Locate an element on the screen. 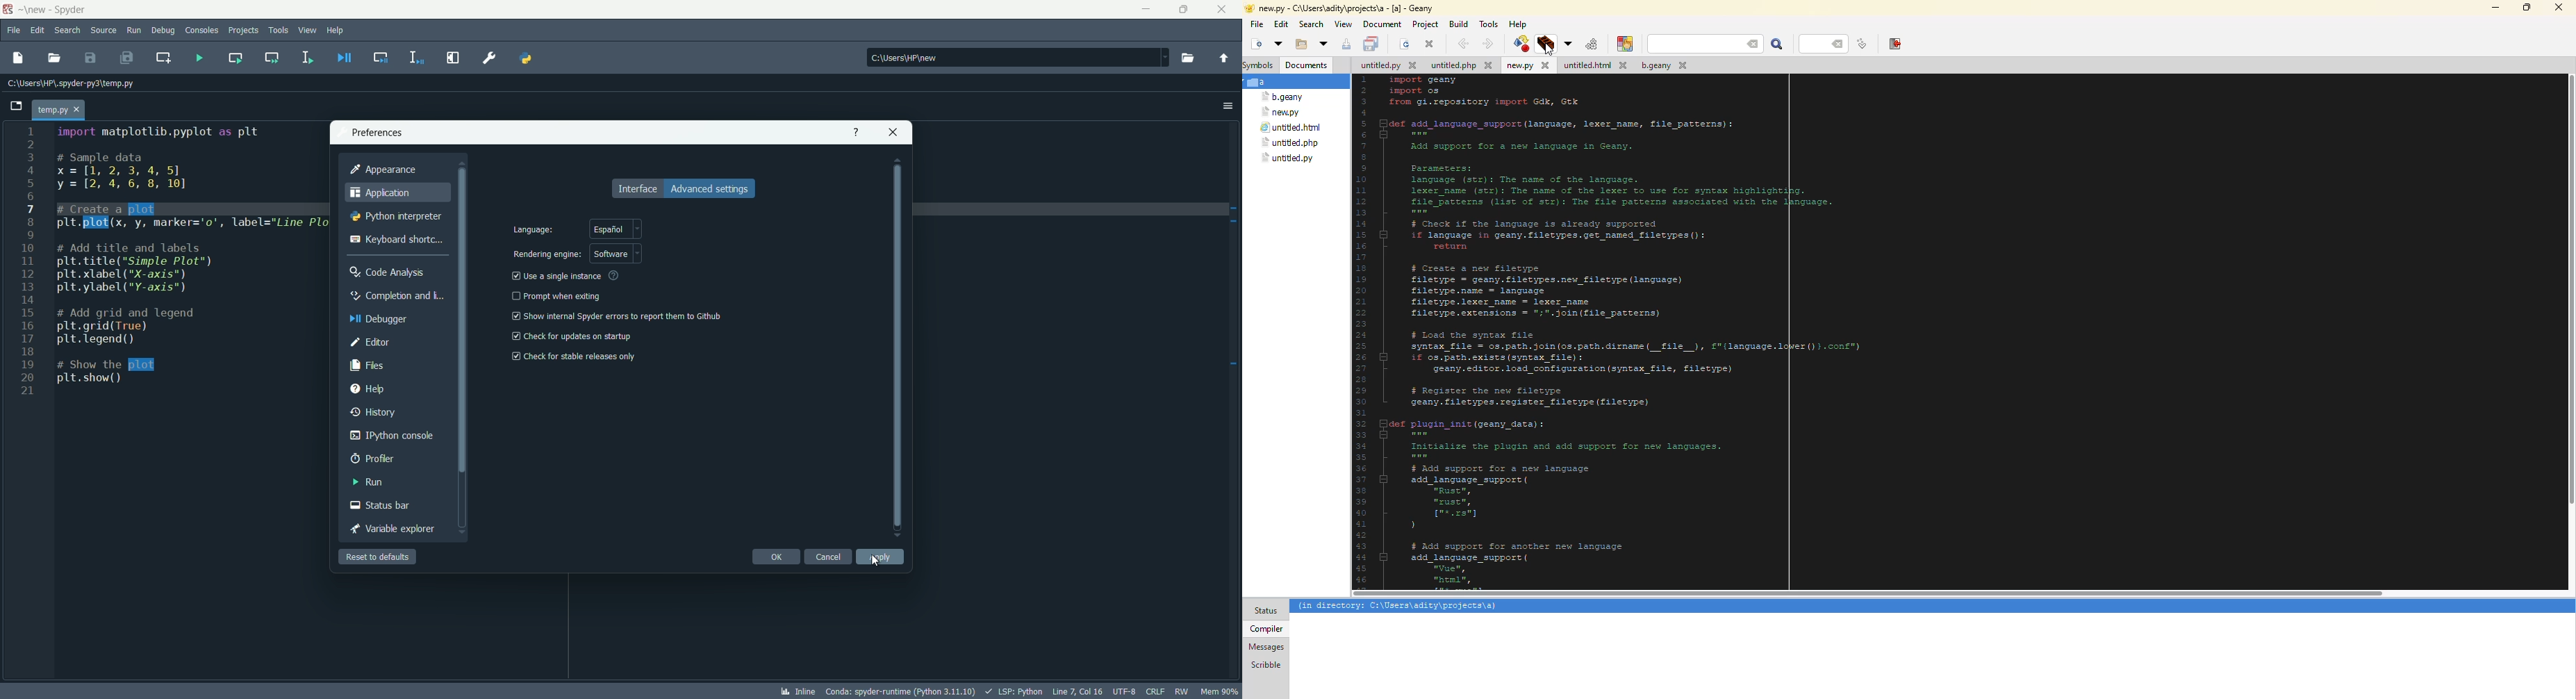 The image size is (2576, 700). cursor position is located at coordinates (1077, 691).